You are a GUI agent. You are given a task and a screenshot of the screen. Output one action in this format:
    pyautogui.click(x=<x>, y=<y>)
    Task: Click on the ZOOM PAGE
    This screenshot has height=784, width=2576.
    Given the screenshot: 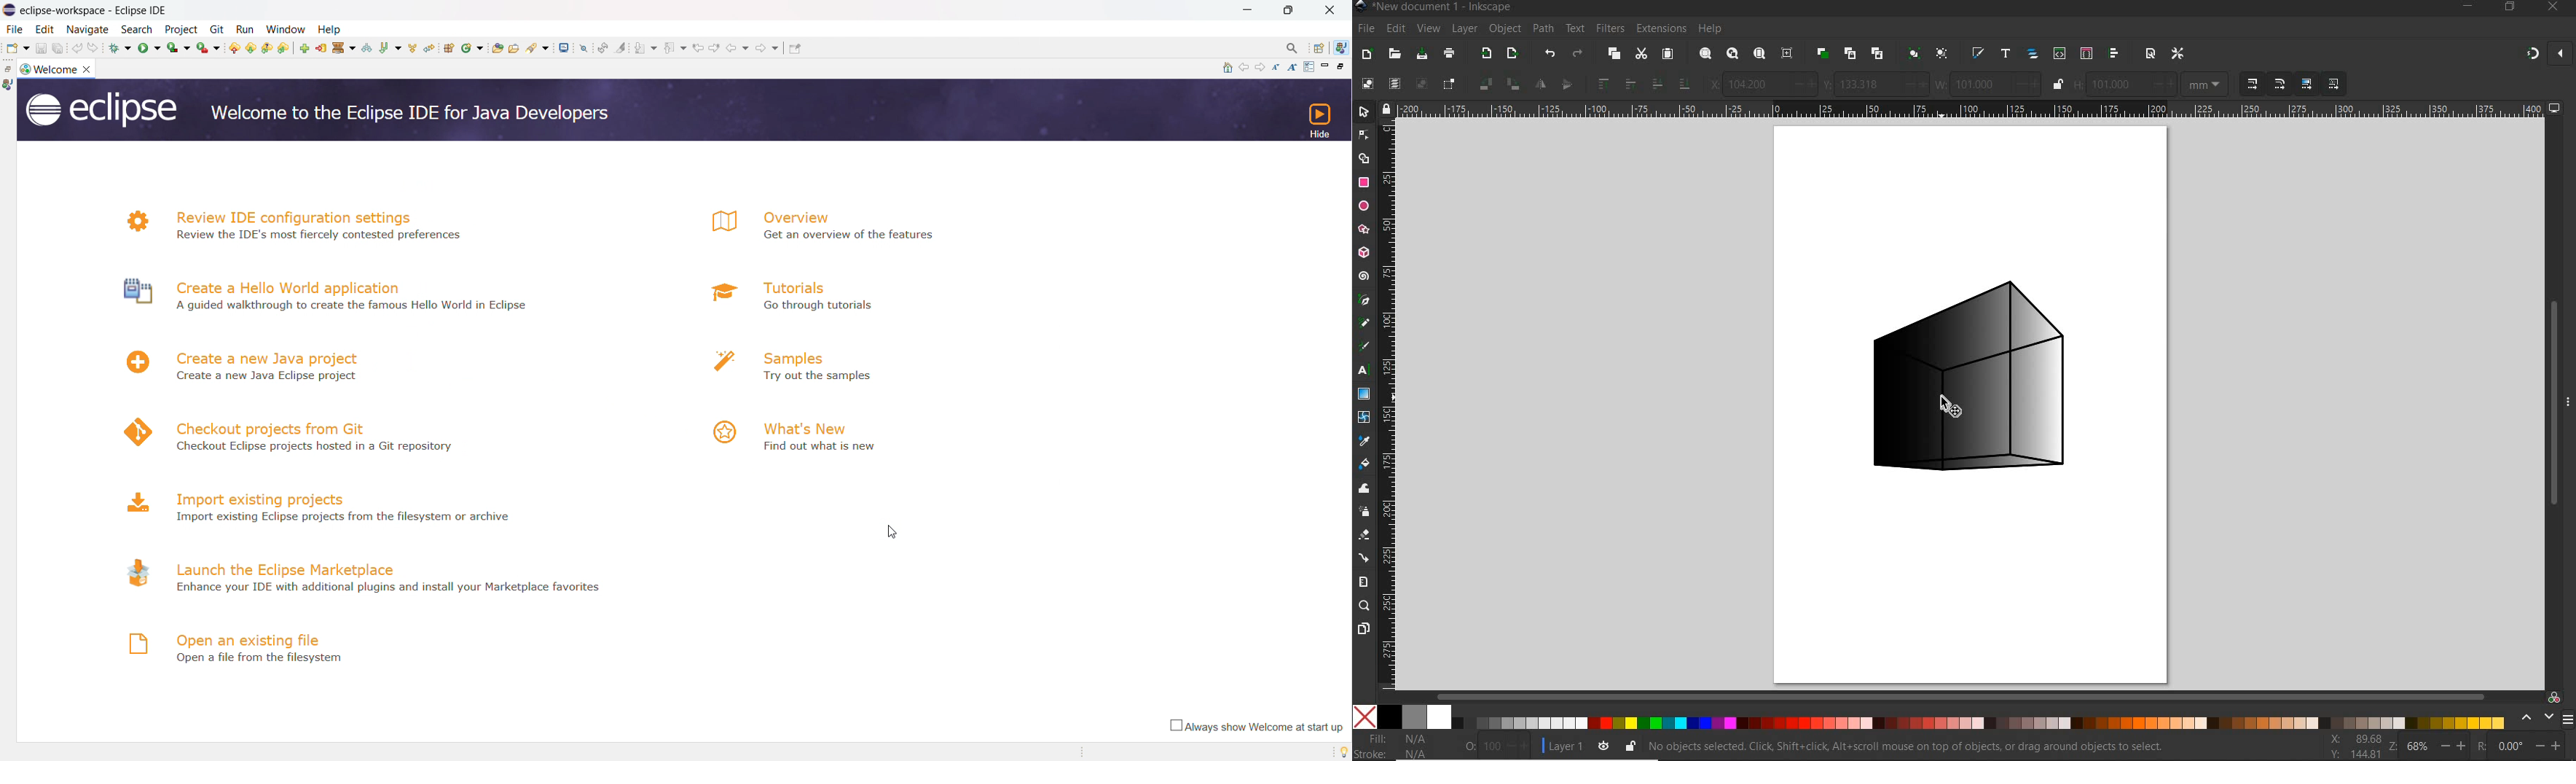 What is the action you would take?
    pyautogui.click(x=1761, y=55)
    